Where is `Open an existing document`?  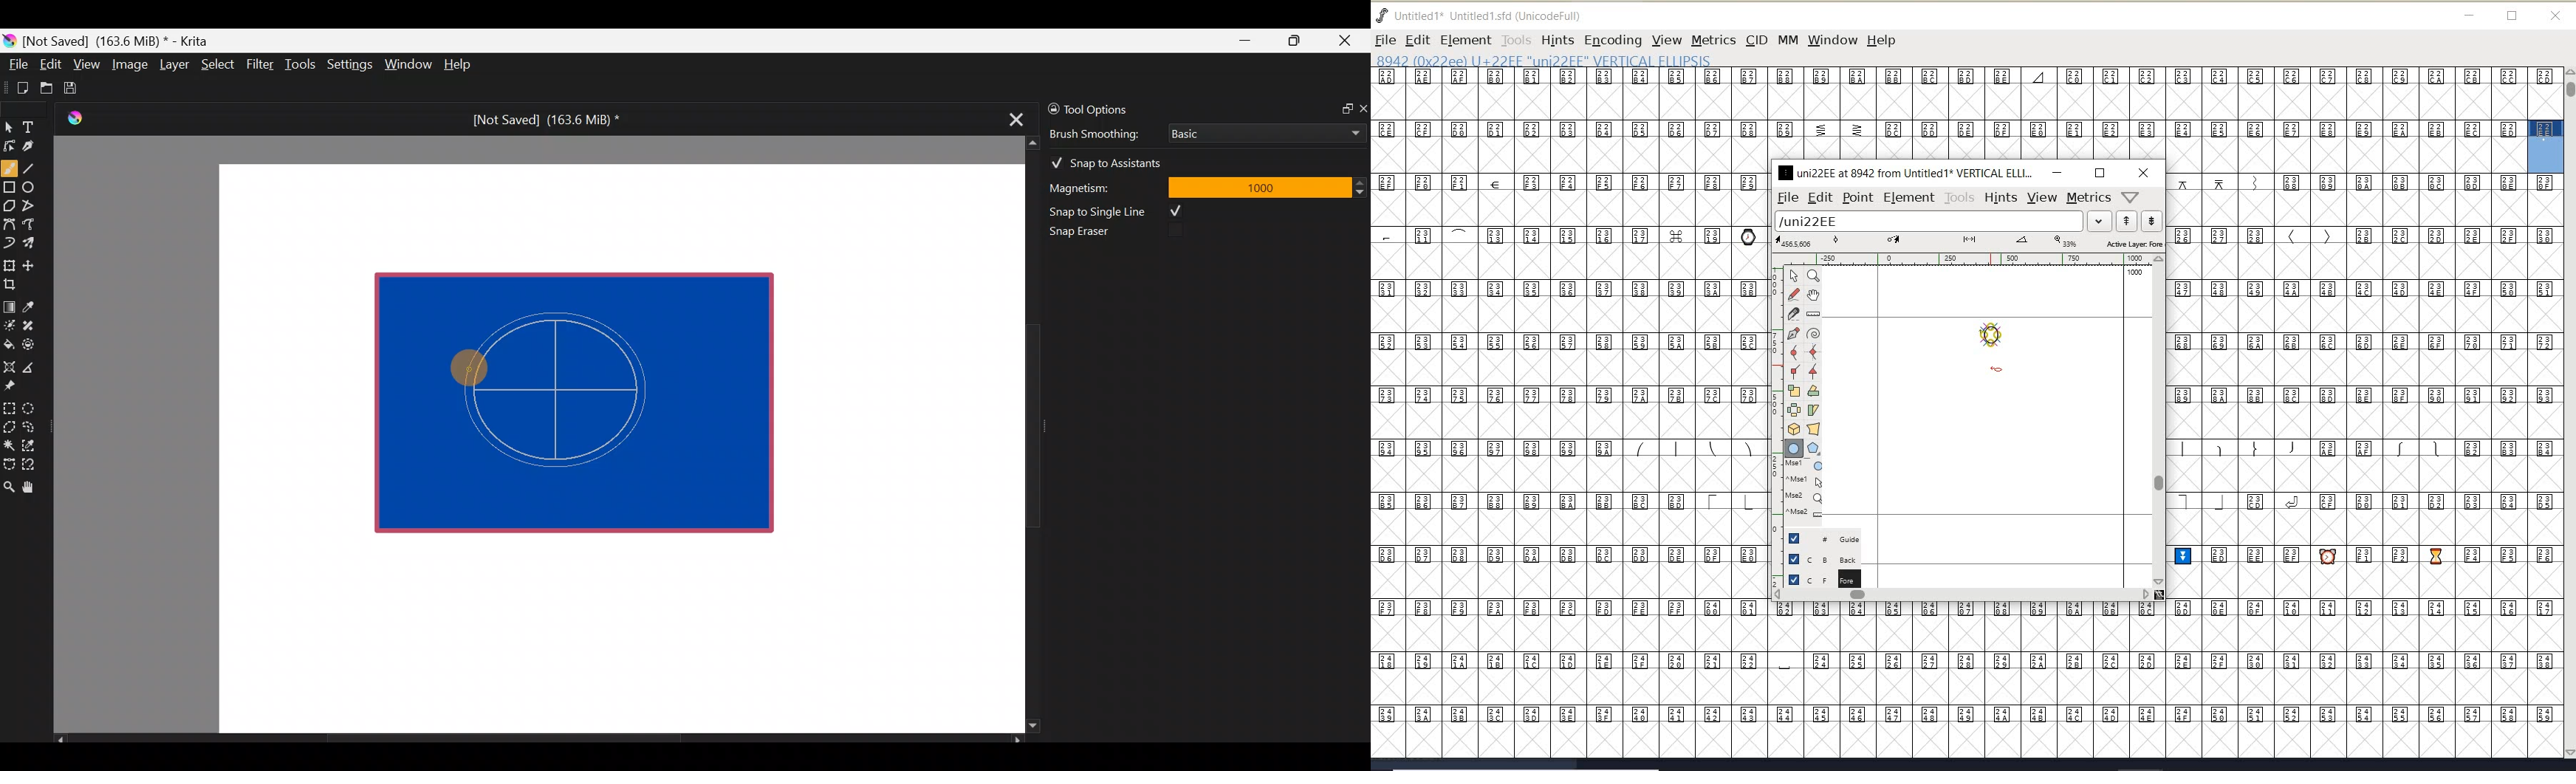
Open an existing document is located at coordinates (47, 90).